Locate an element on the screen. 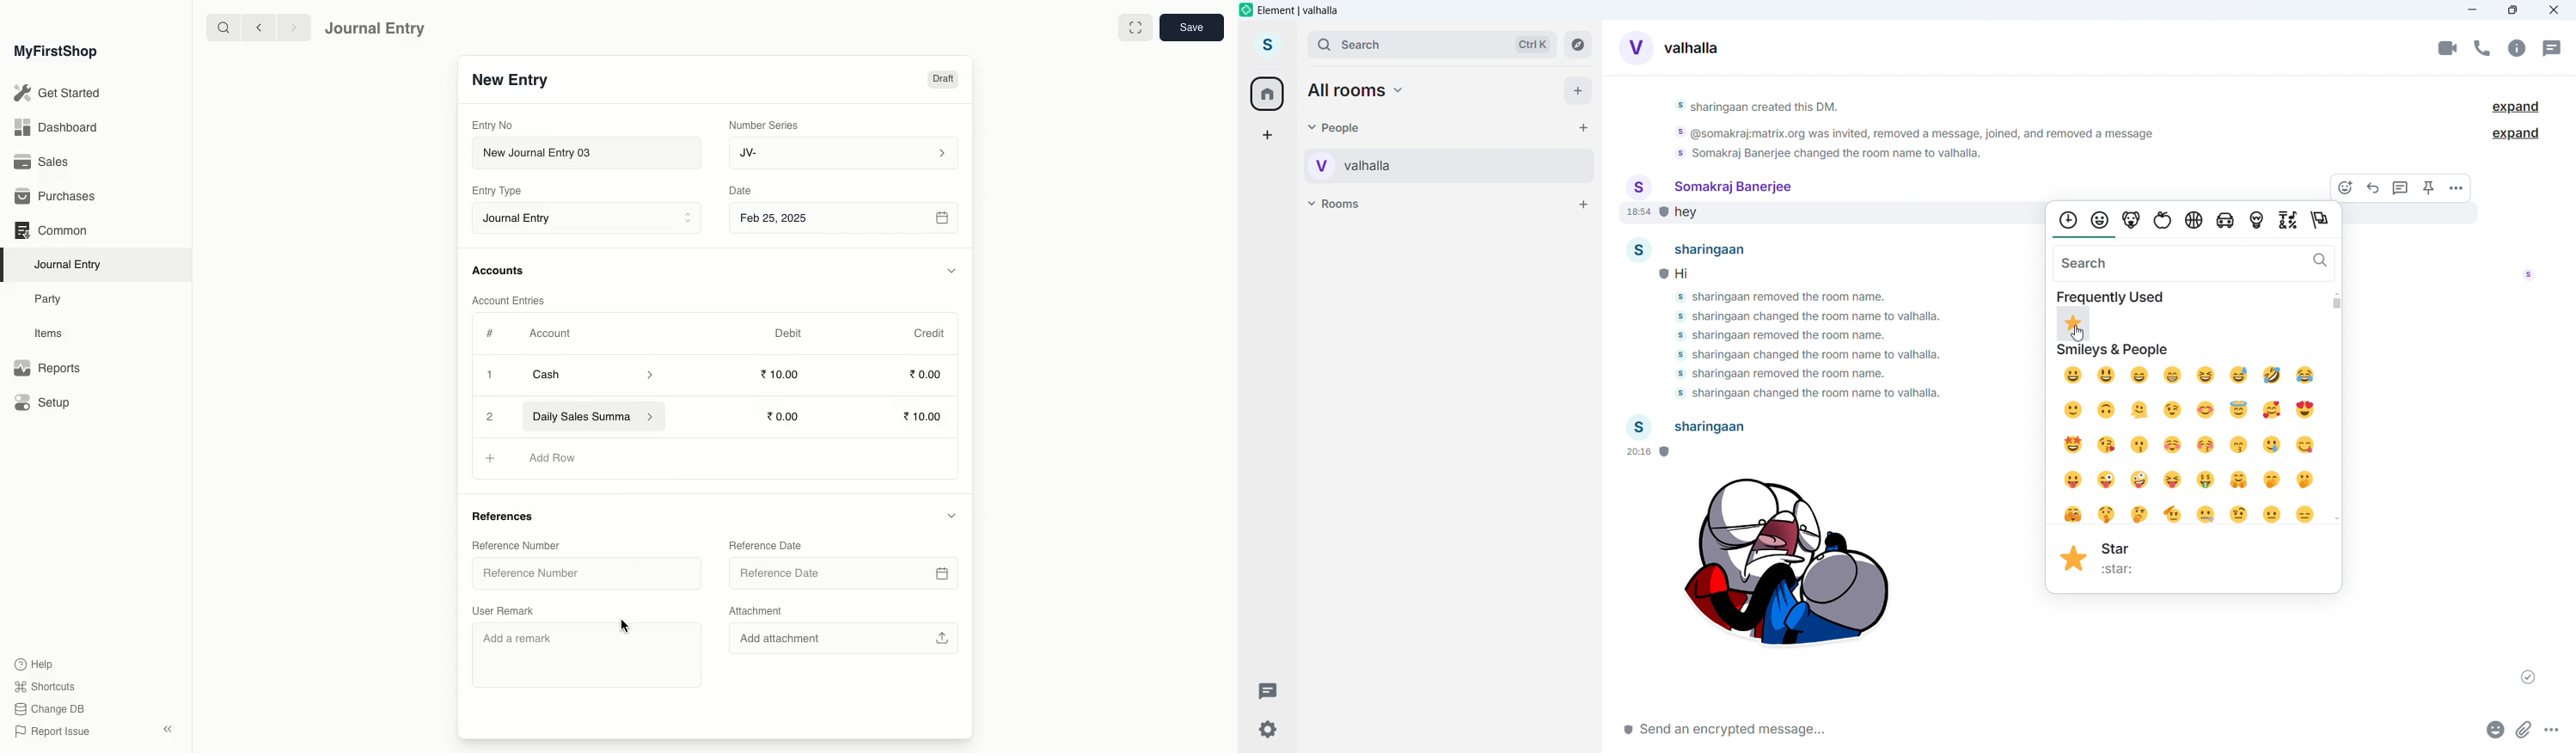 This screenshot has height=756, width=2576. face with peeking eyes is located at coordinates (2073, 514).